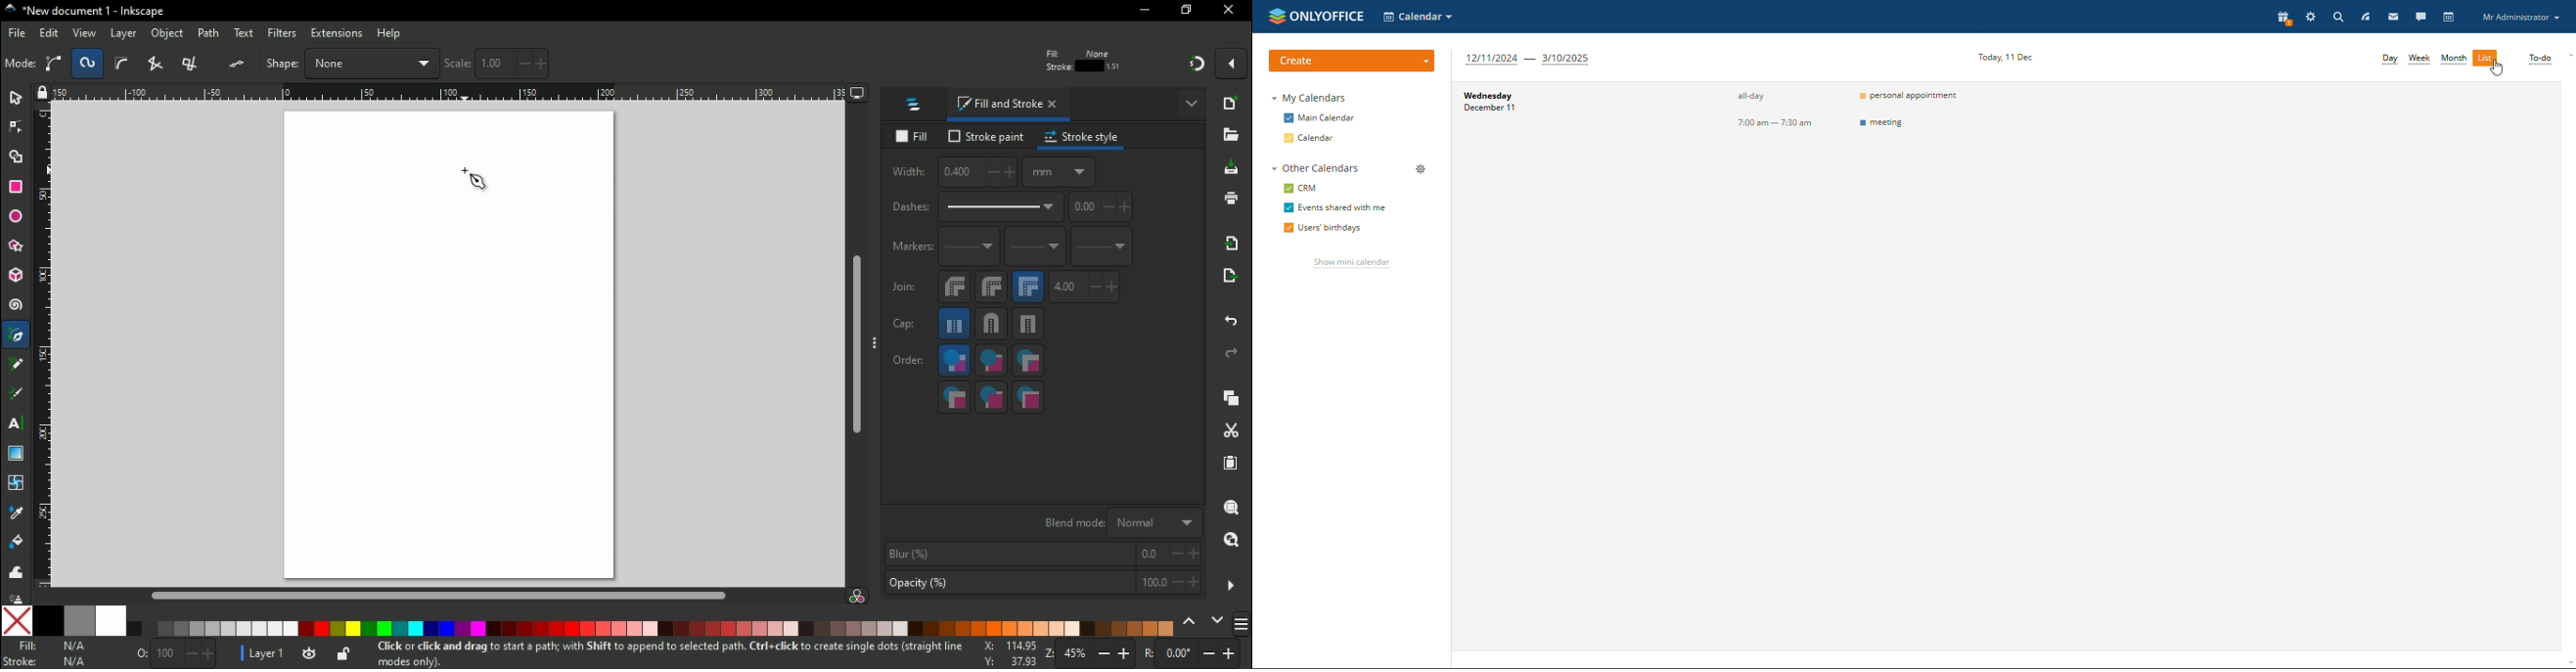 This screenshot has height=672, width=2576. Describe the element at coordinates (1084, 142) in the screenshot. I see `stroke style` at that location.